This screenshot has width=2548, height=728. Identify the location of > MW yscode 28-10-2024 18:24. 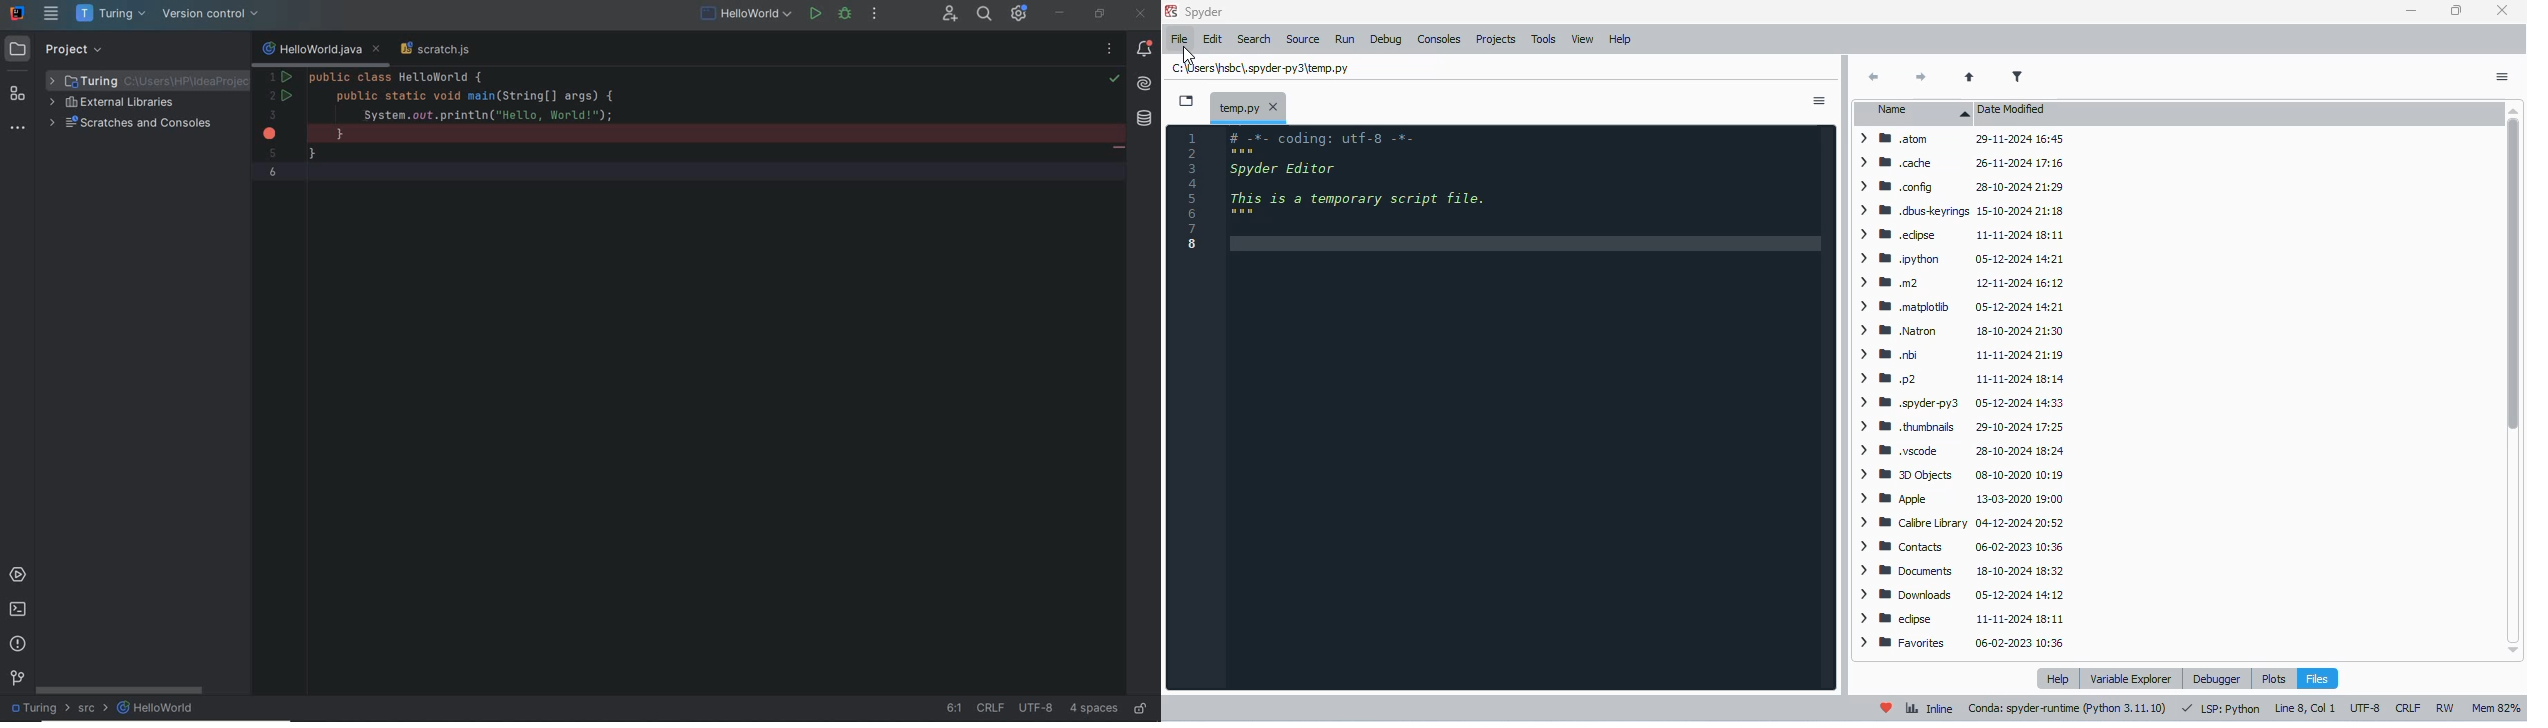
(1958, 451).